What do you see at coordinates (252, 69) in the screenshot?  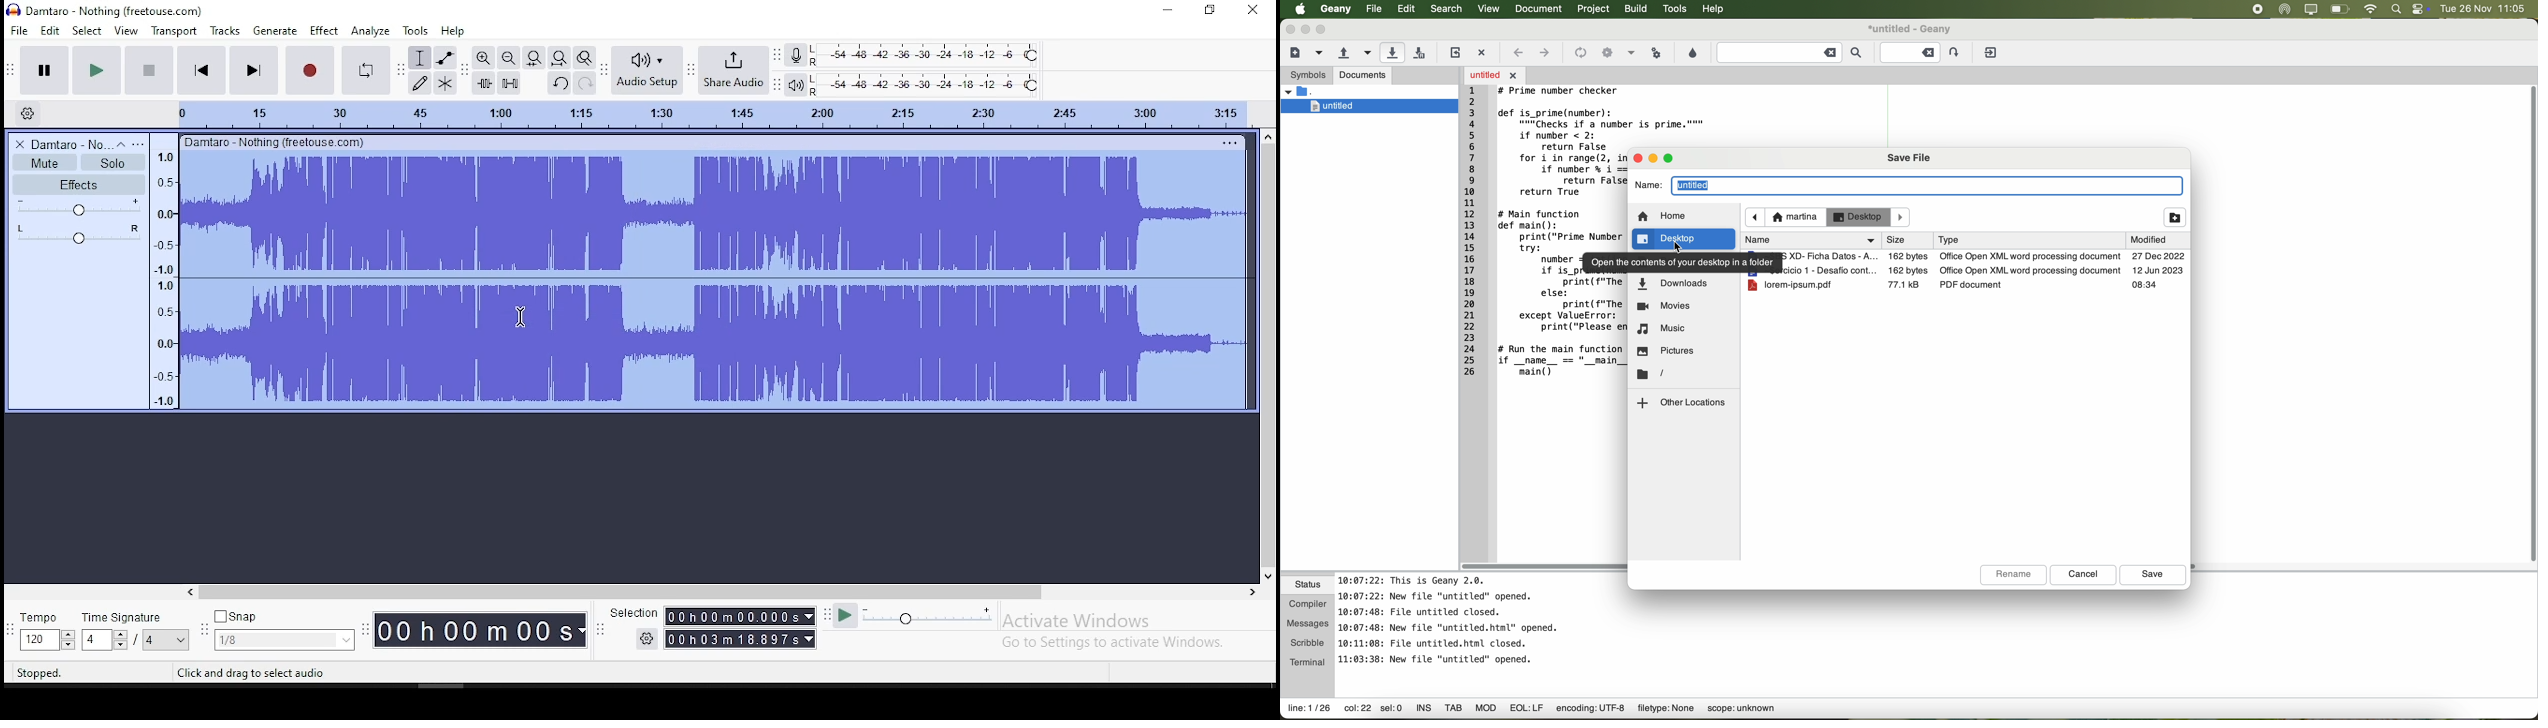 I see `skip to end` at bounding box center [252, 69].